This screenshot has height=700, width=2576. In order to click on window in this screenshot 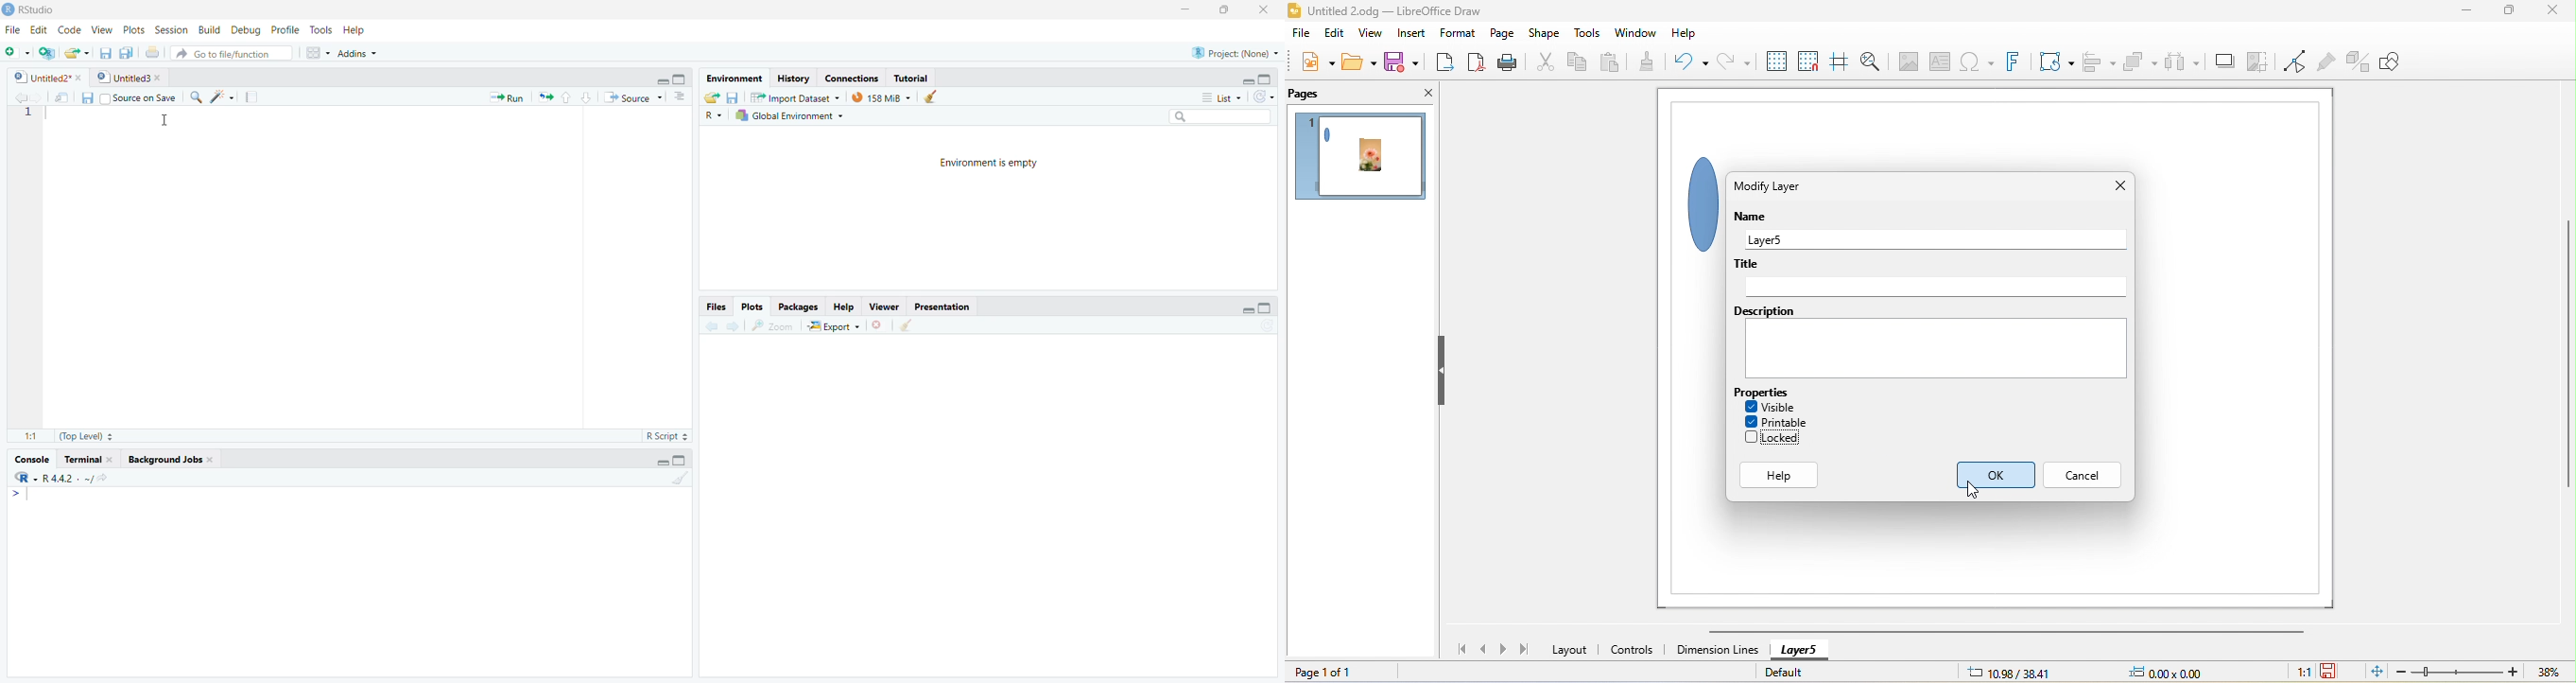, I will do `click(1634, 33)`.